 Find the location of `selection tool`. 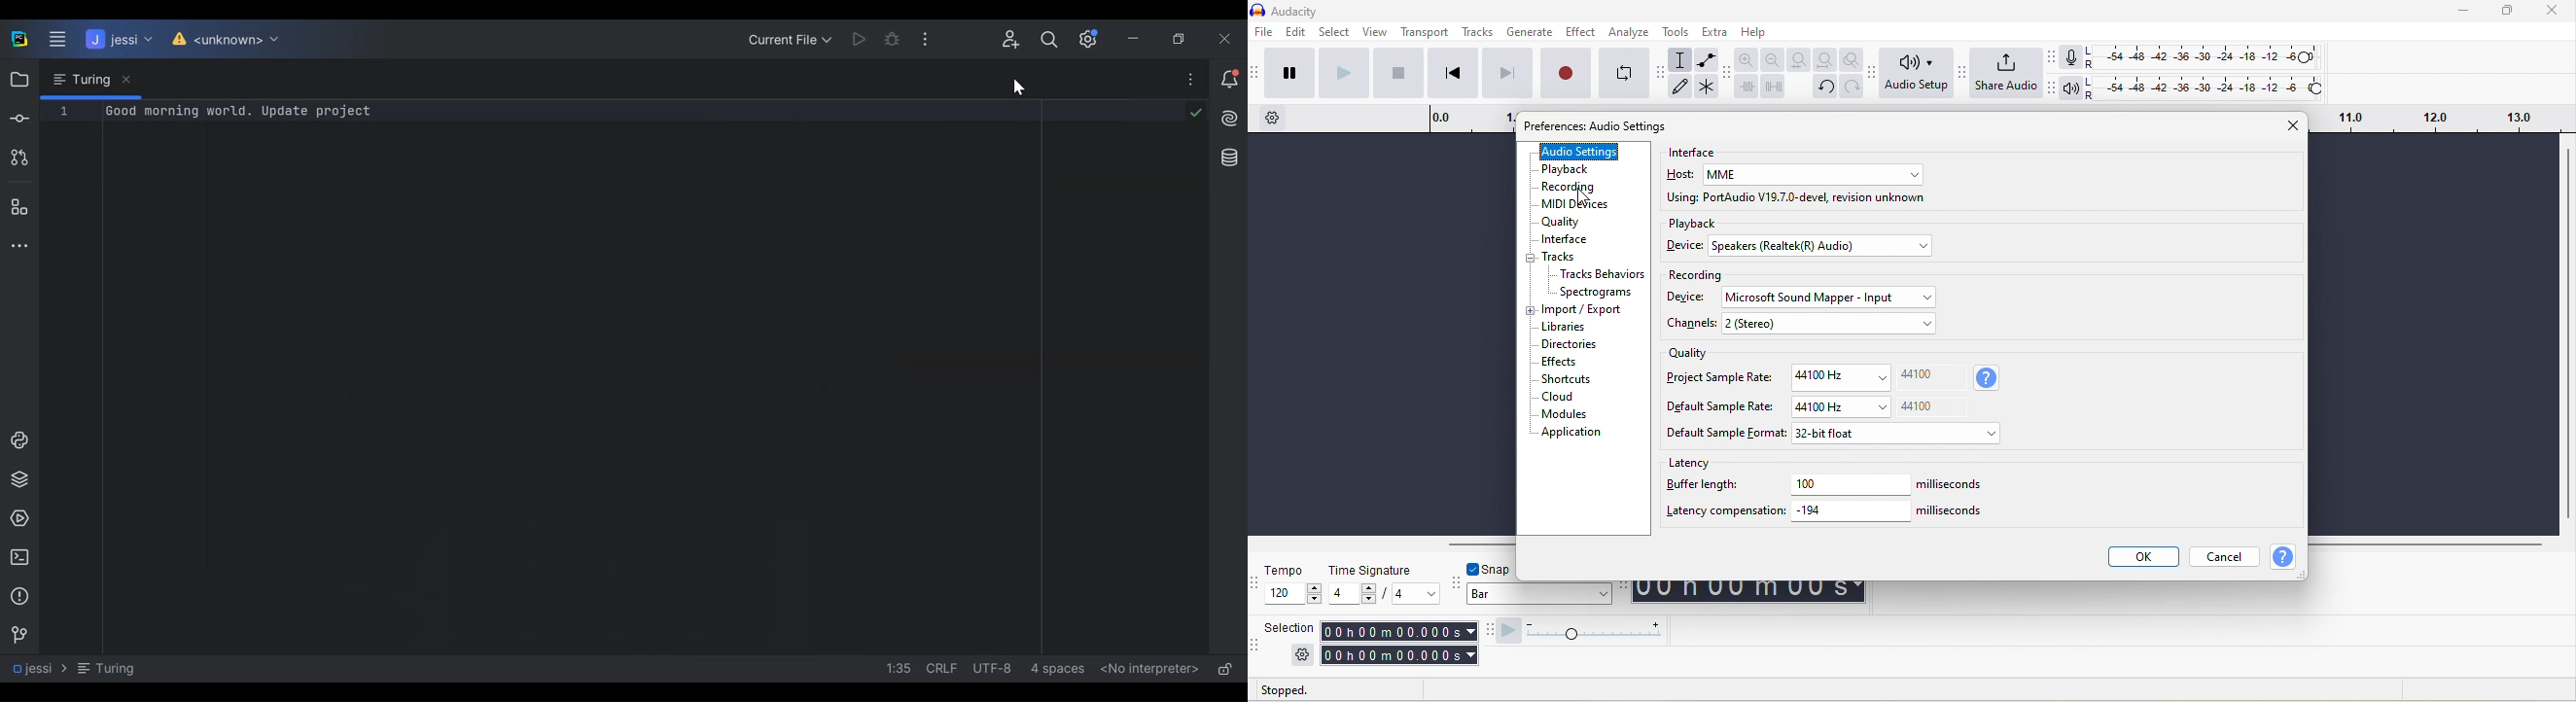

selection tool is located at coordinates (1682, 58).